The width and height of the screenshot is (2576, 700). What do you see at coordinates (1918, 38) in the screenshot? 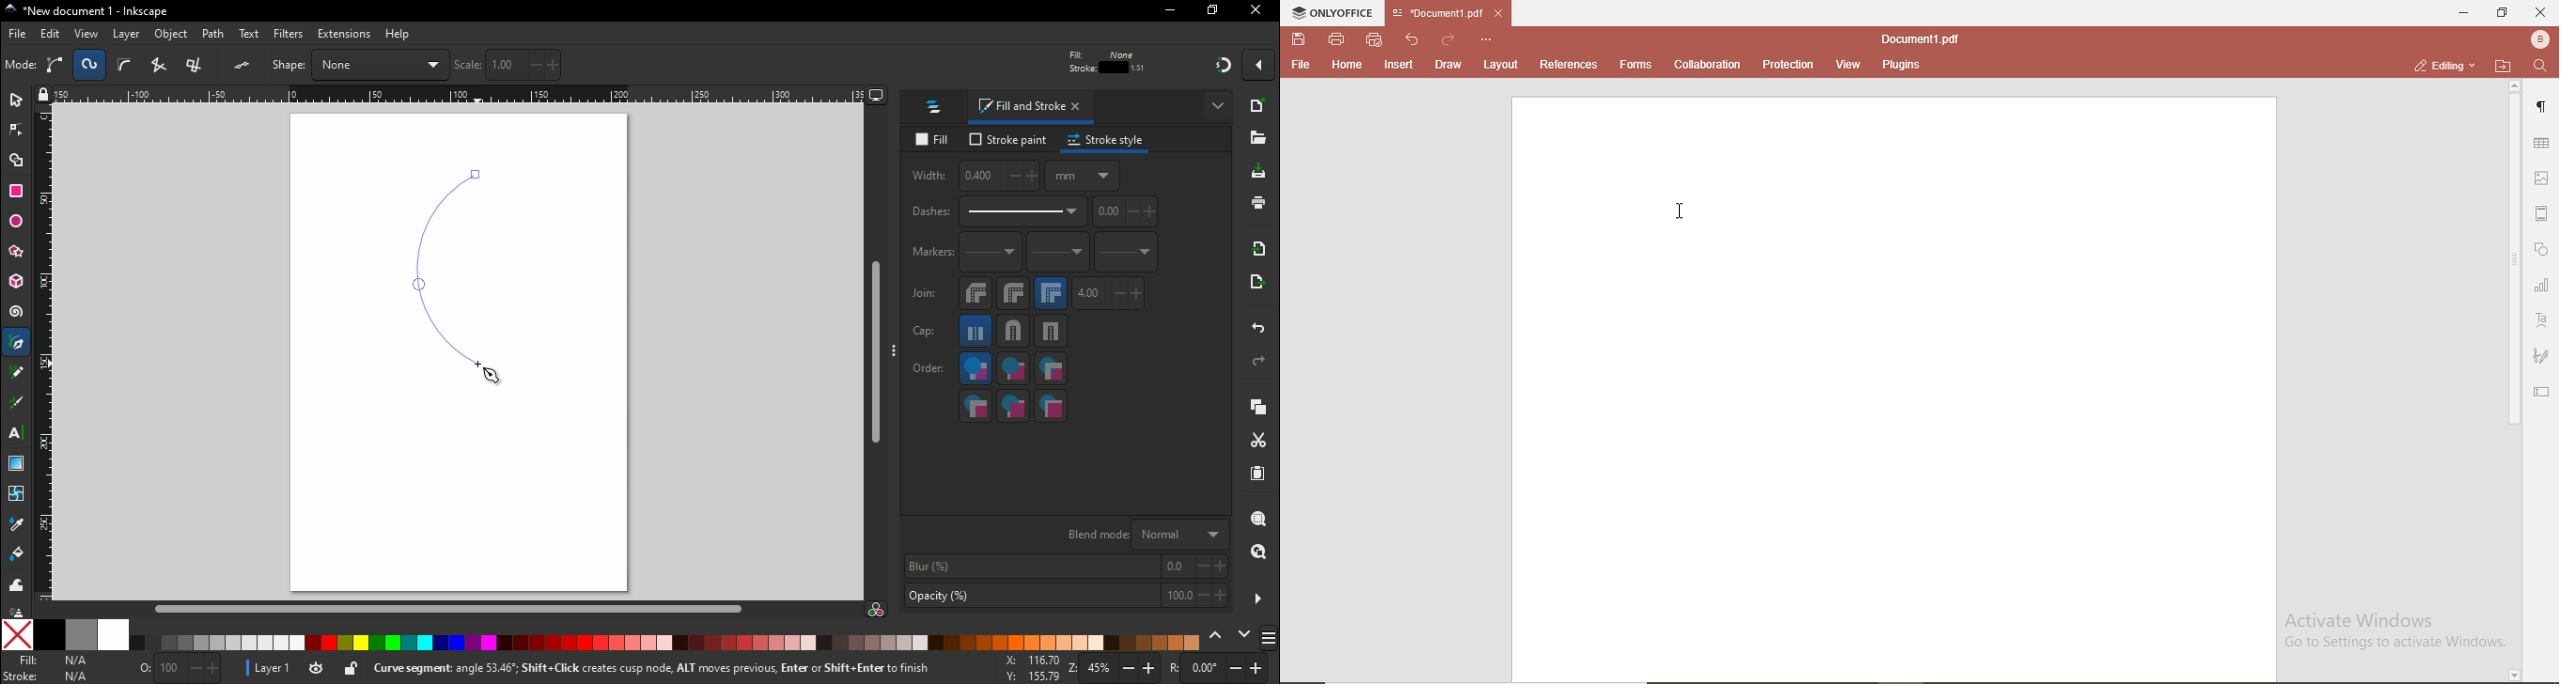
I see `document` at bounding box center [1918, 38].